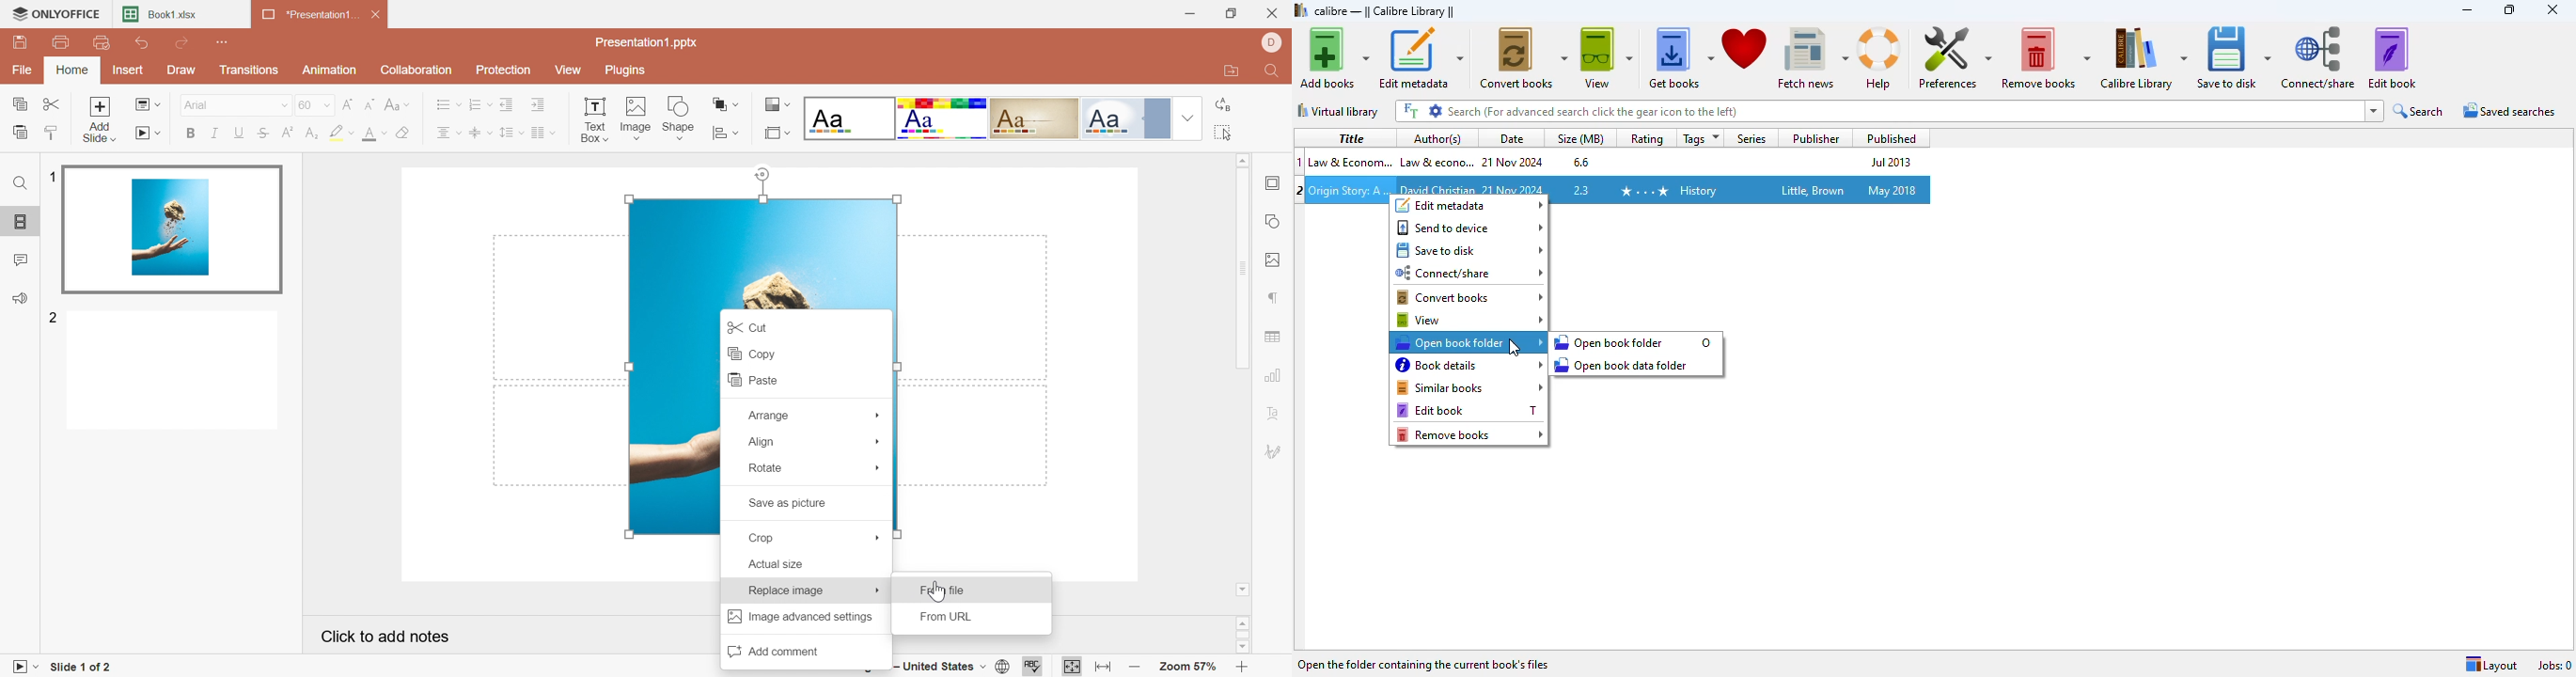 The height and width of the screenshot is (700, 2576). Describe the element at coordinates (766, 468) in the screenshot. I see `Rotate` at that location.